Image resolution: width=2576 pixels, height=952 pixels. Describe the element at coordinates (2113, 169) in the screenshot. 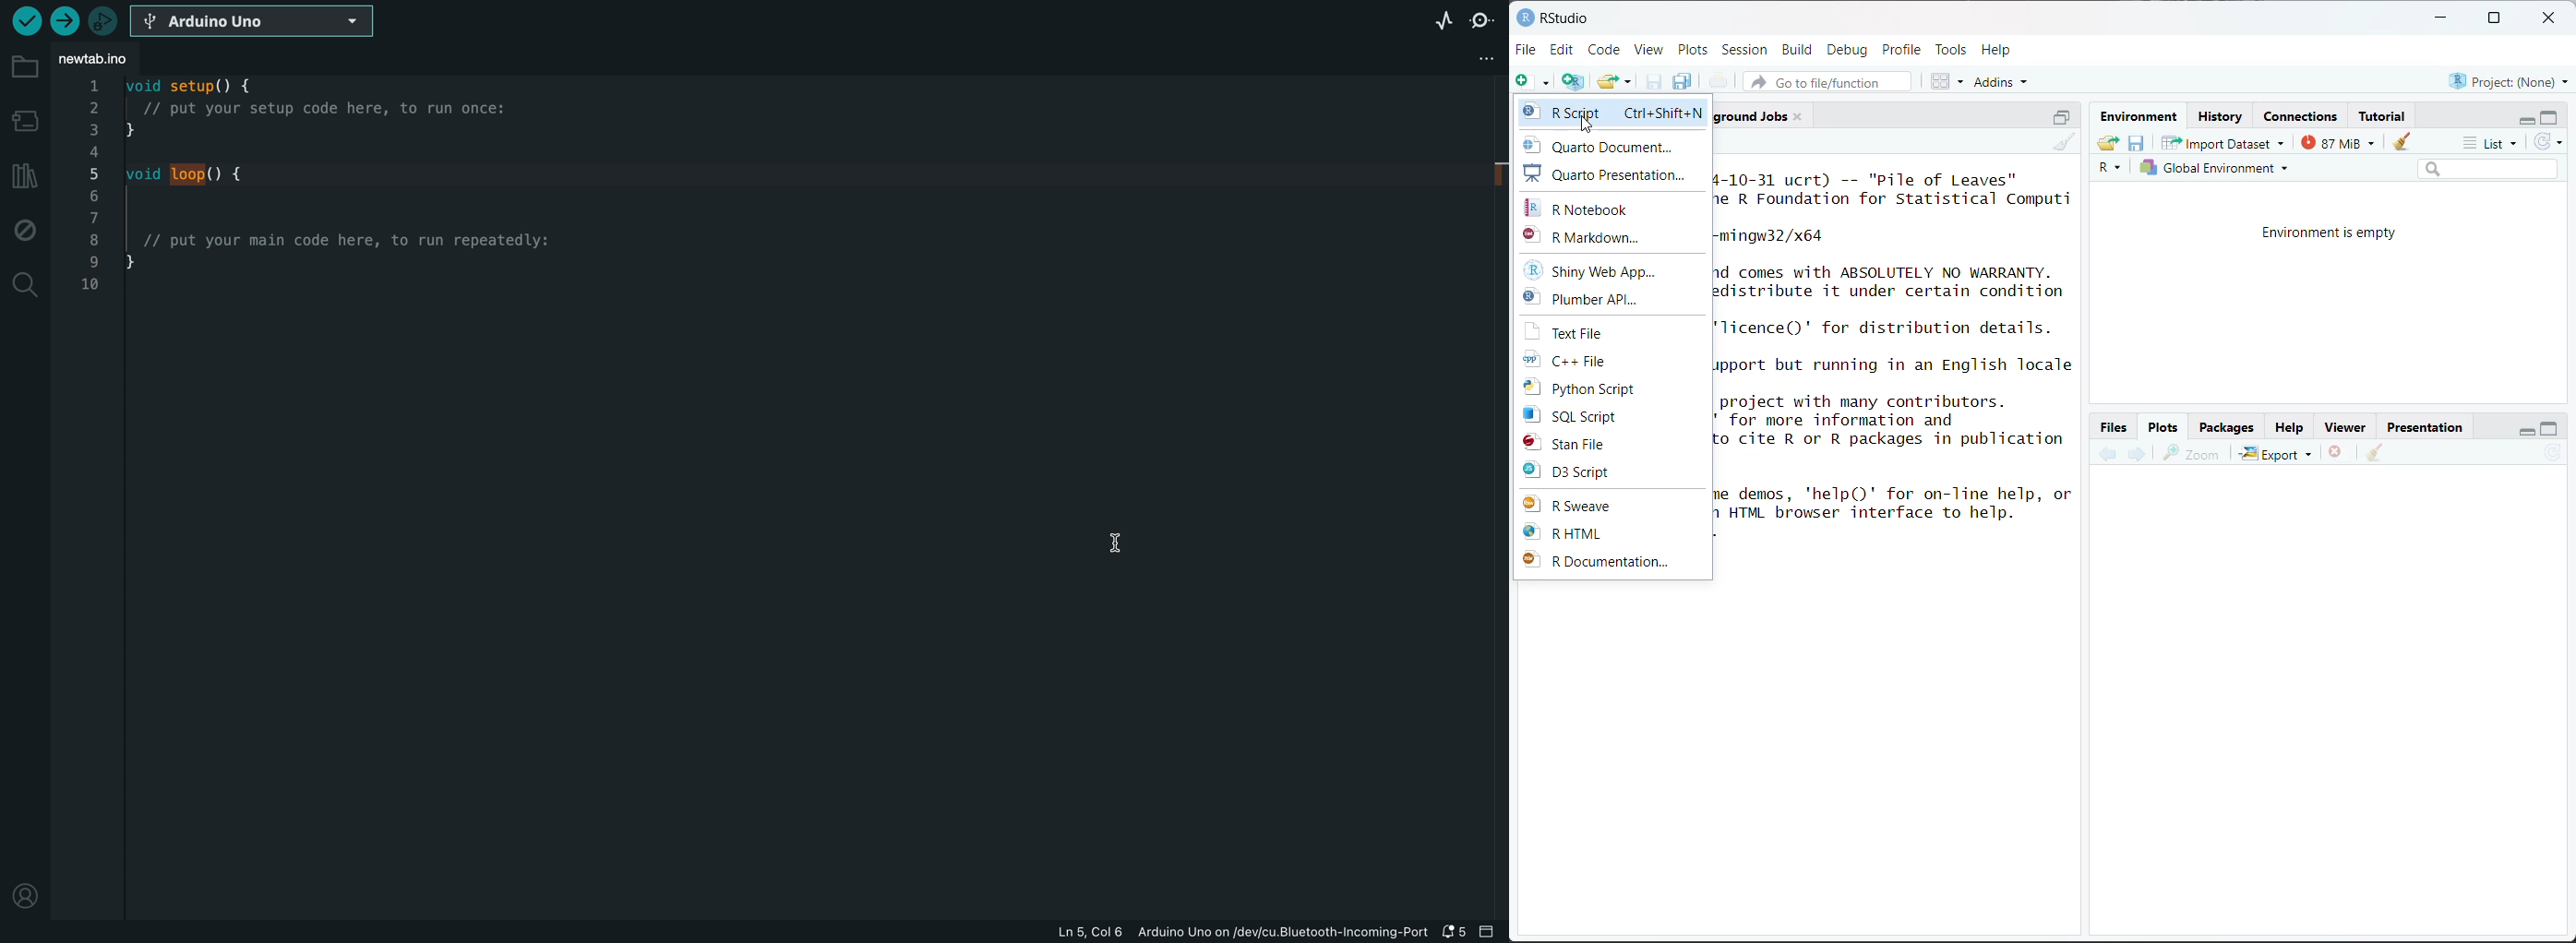

I see `R` at that location.